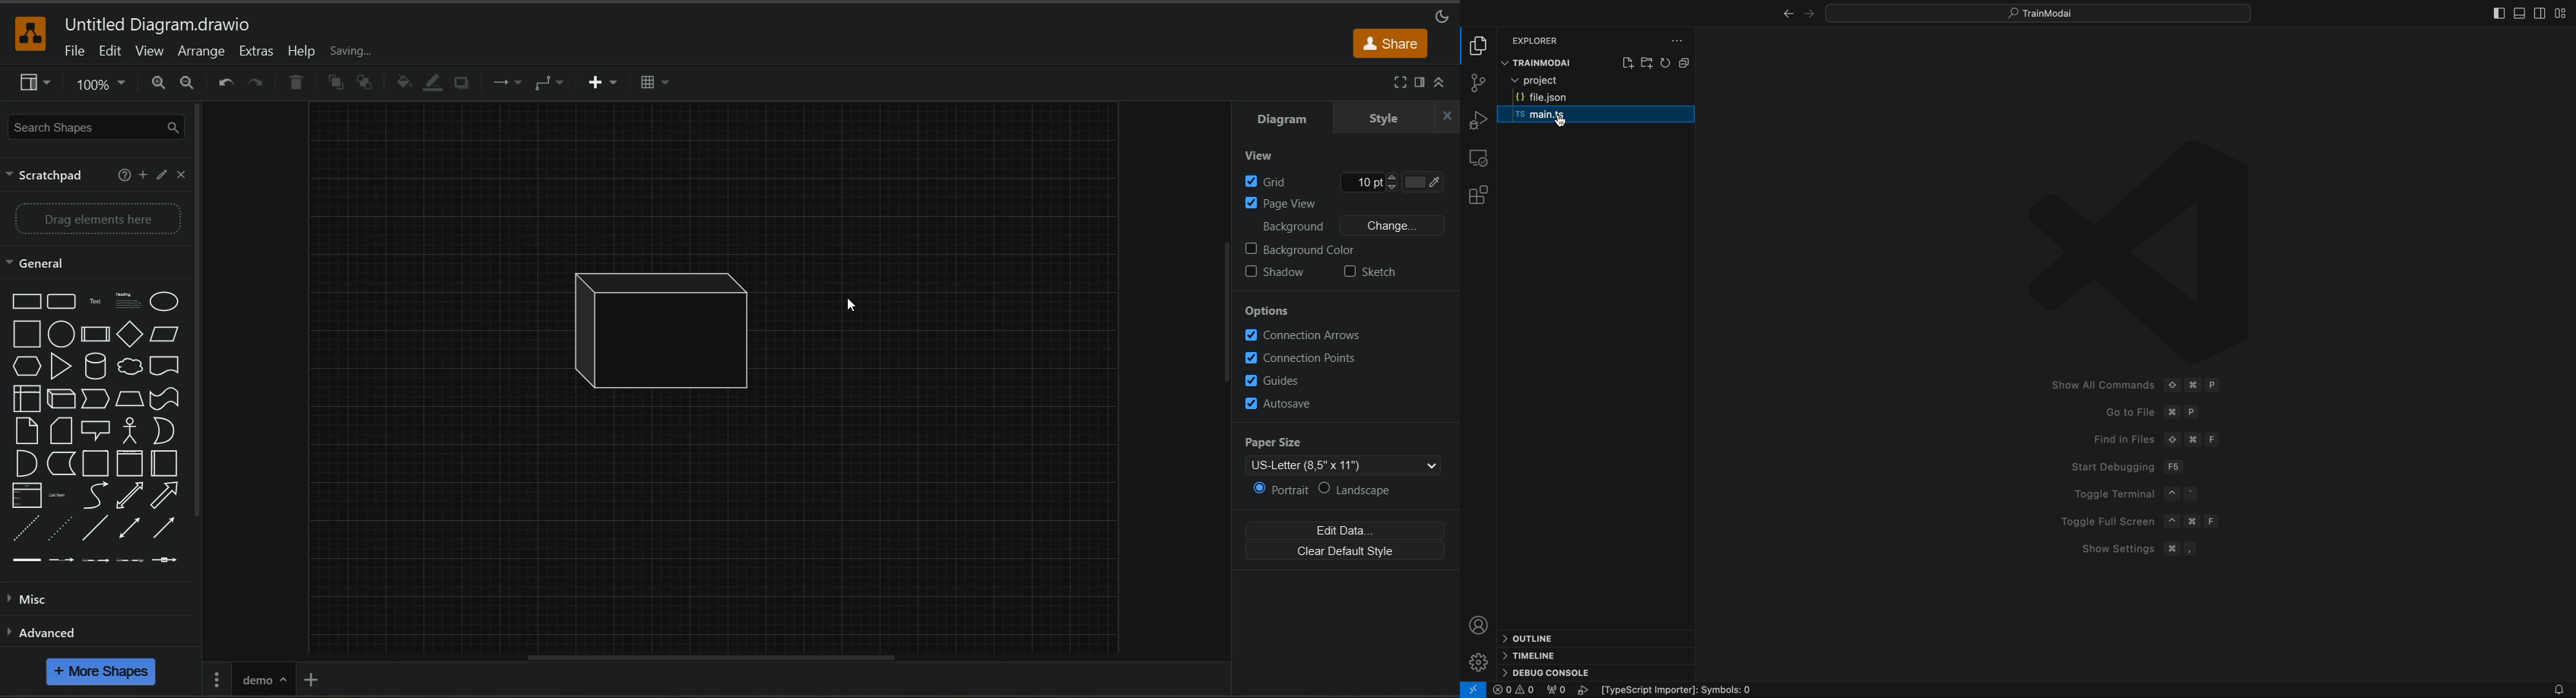 The height and width of the screenshot is (700, 2576). What do you see at coordinates (462, 85) in the screenshot?
I see `shadow` at bounding box center [462, 85].